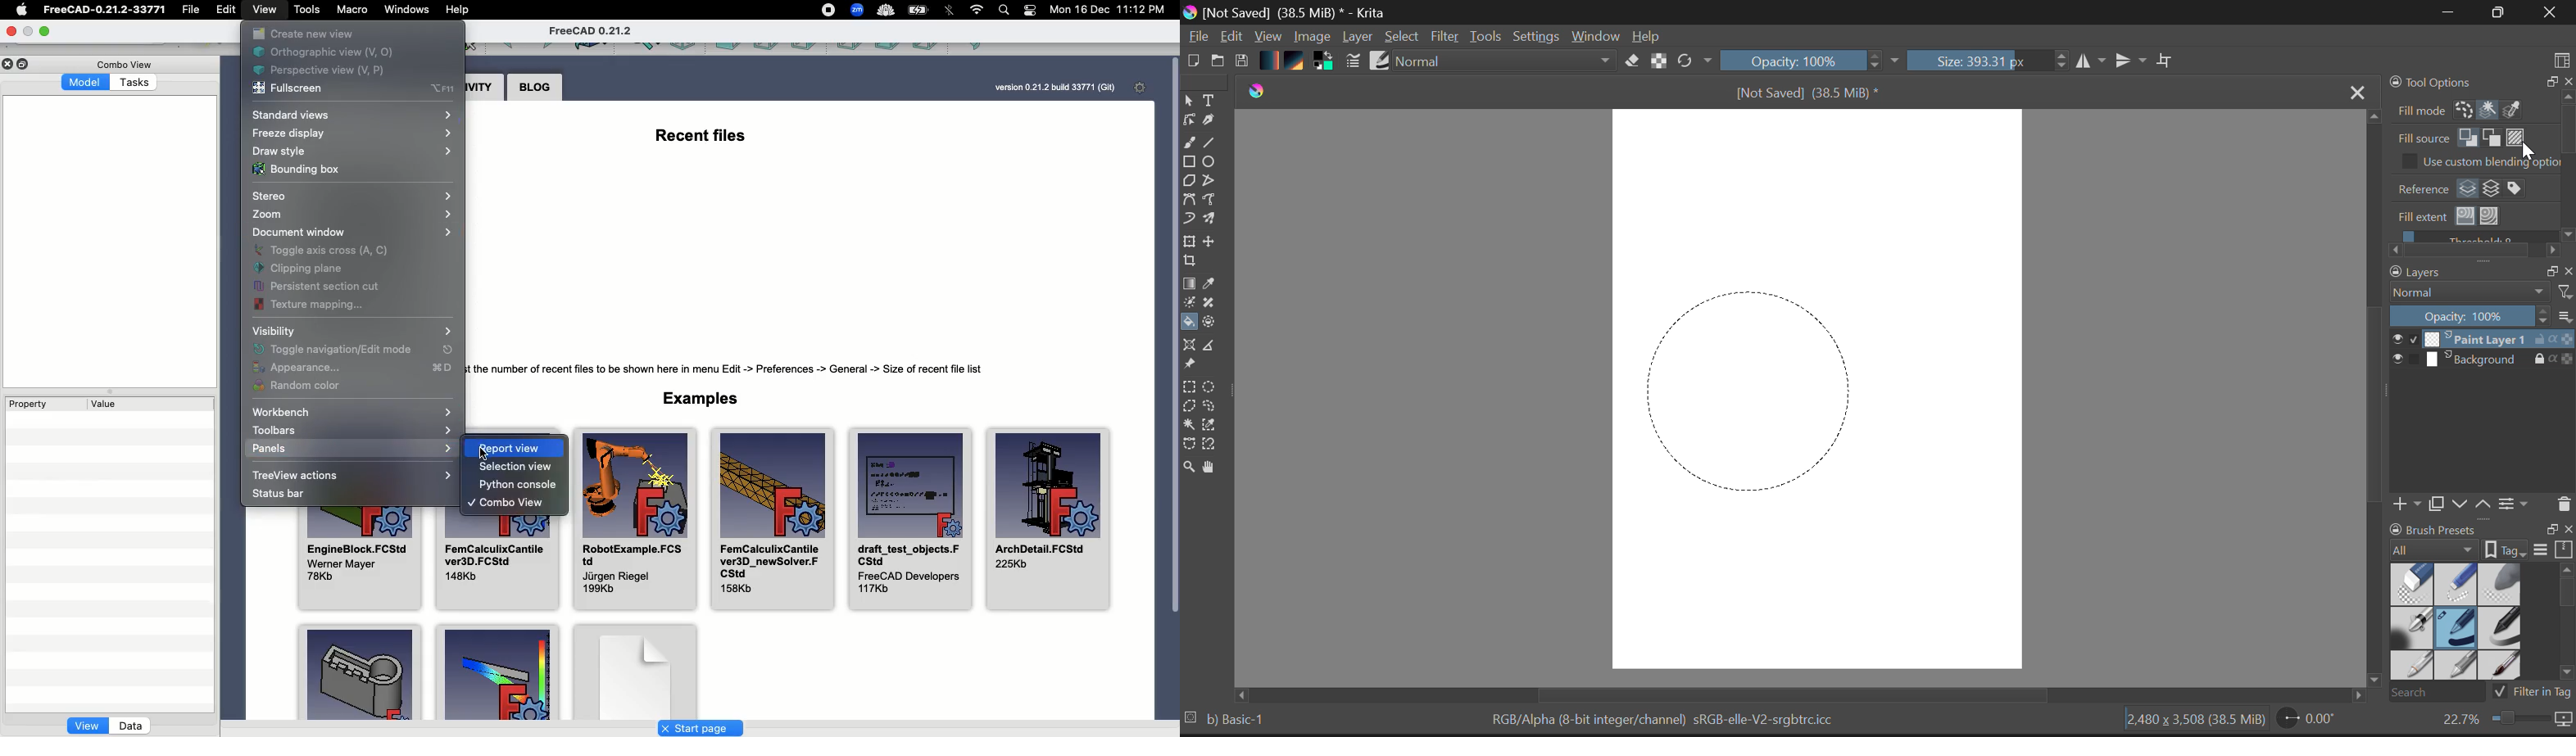 Image resolution: width=2576 pixels, height=756 pixels. I want to click on Toggle navigationEdit mode, so click(354, 350).